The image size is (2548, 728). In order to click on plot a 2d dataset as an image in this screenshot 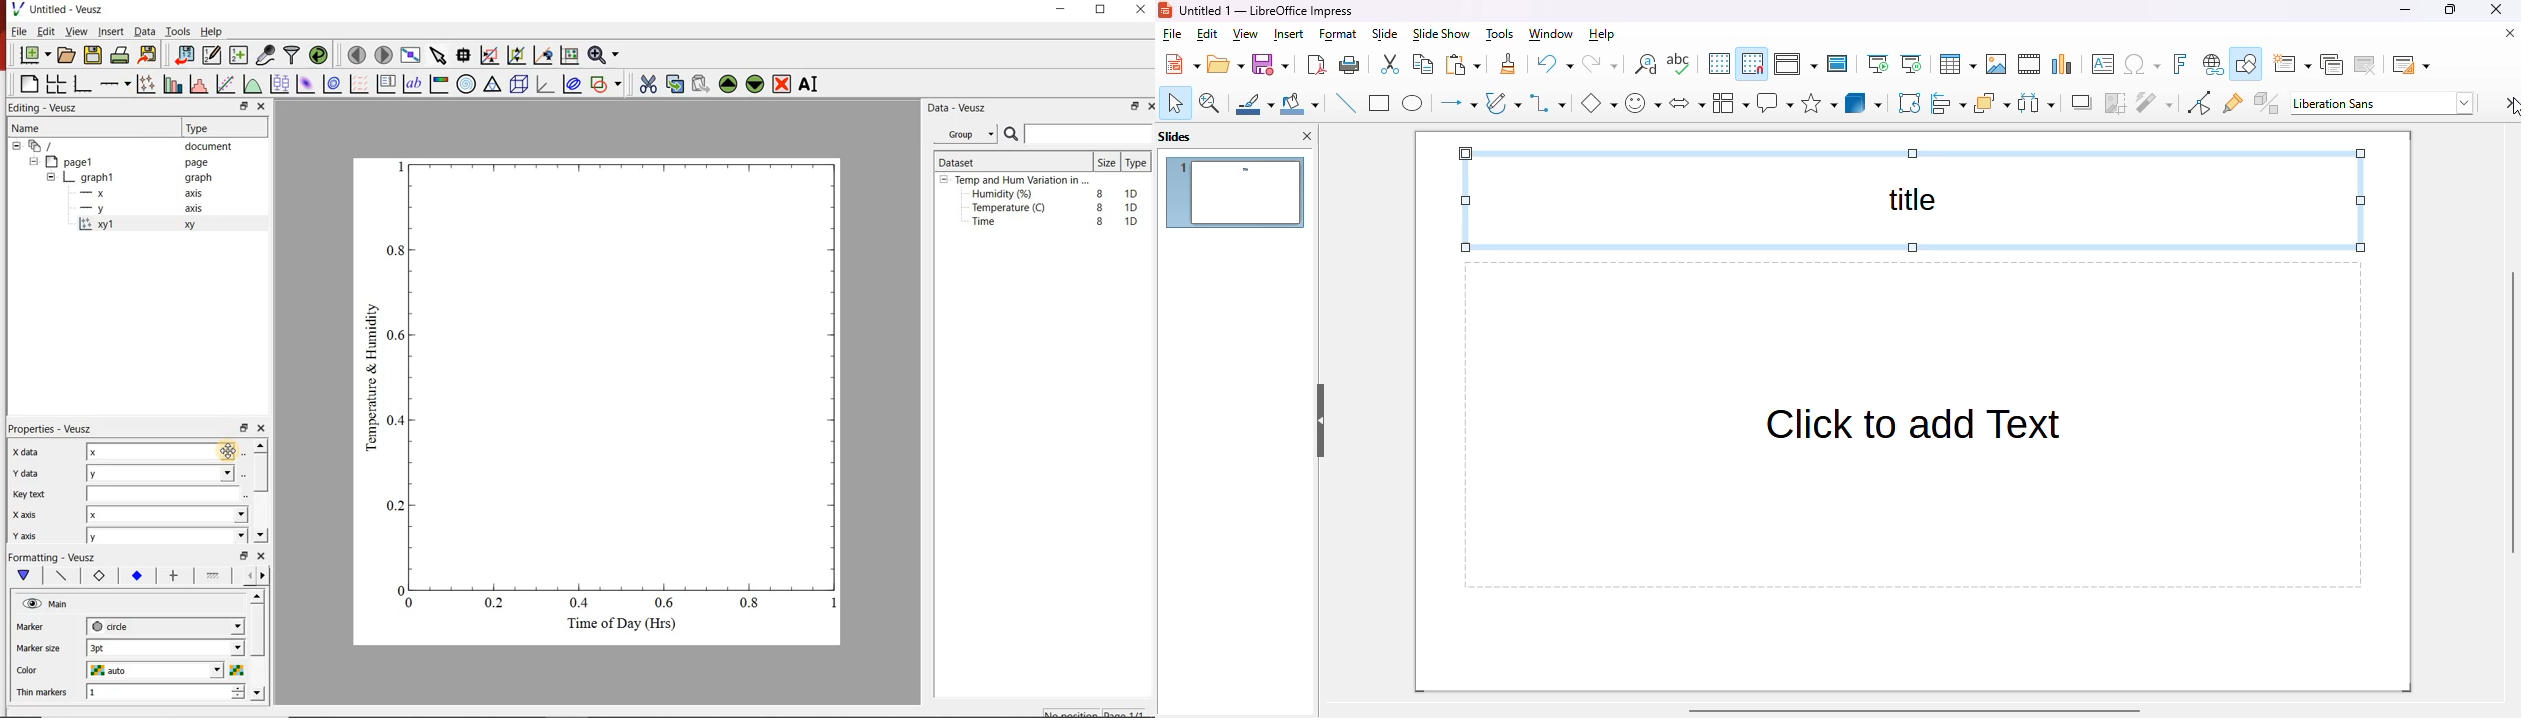, I will do `click(306, 85)`.